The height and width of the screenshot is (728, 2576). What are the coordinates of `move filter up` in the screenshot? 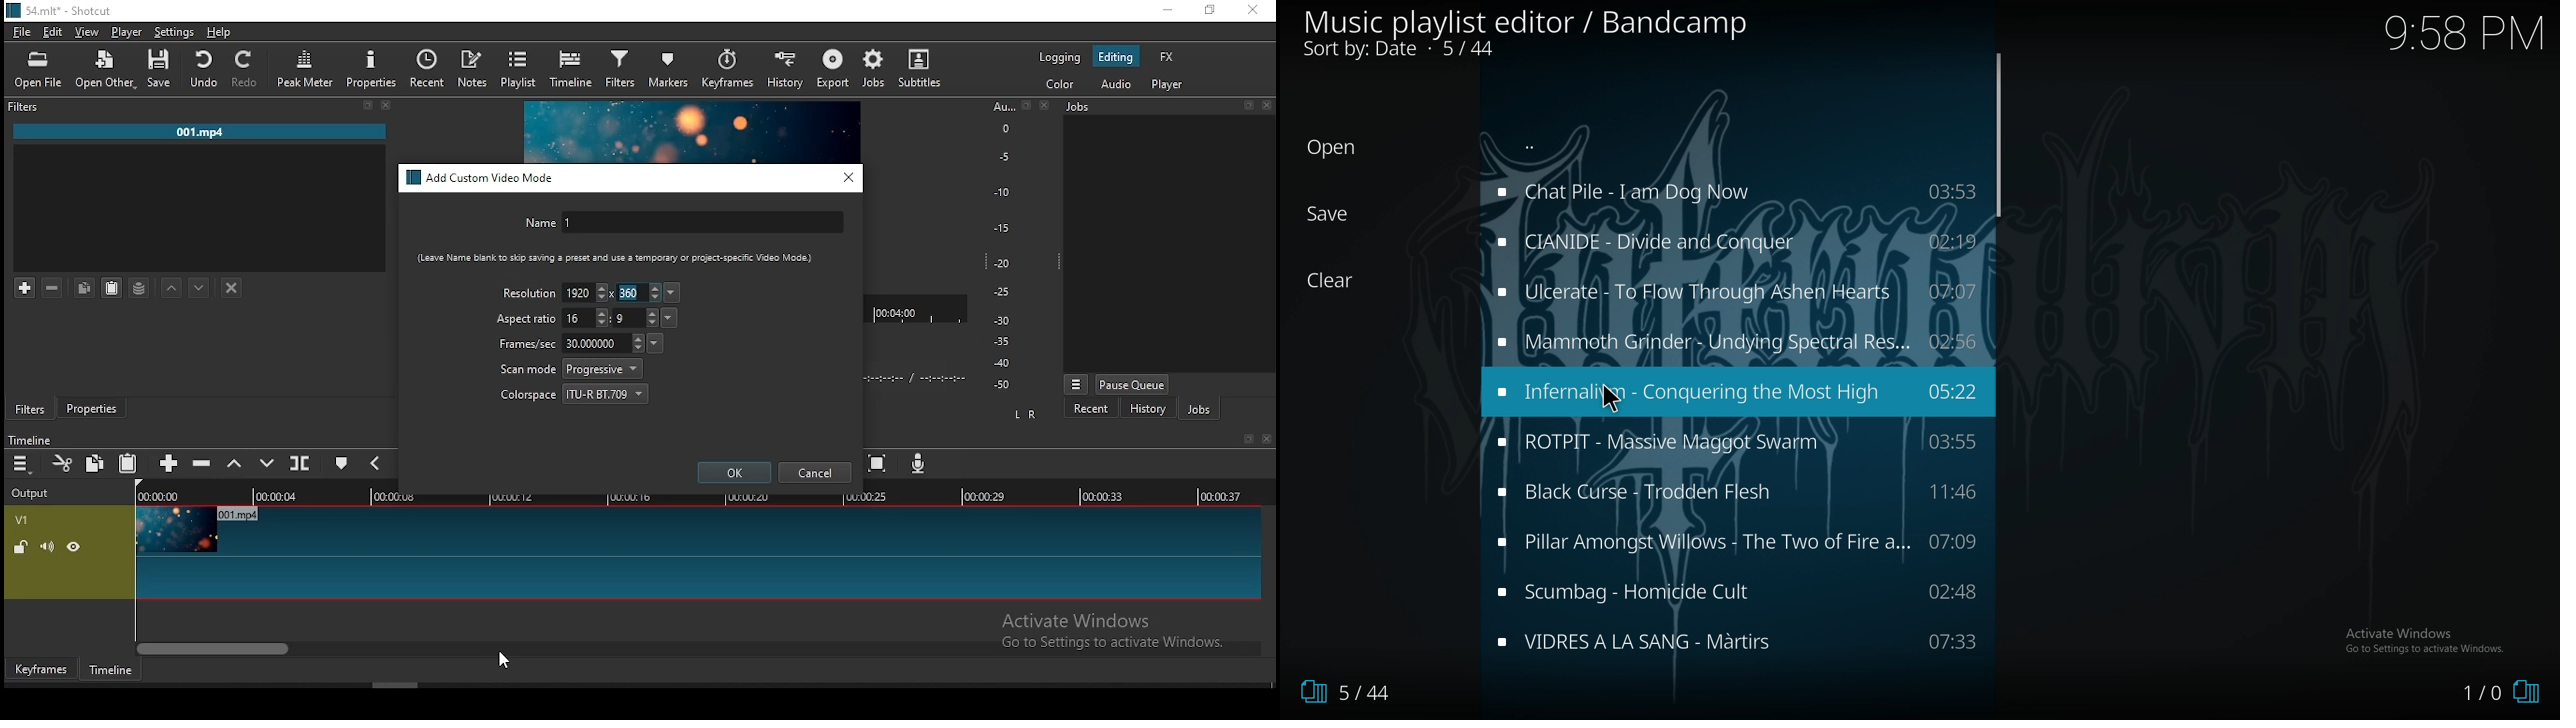 It's located at (172, 286).